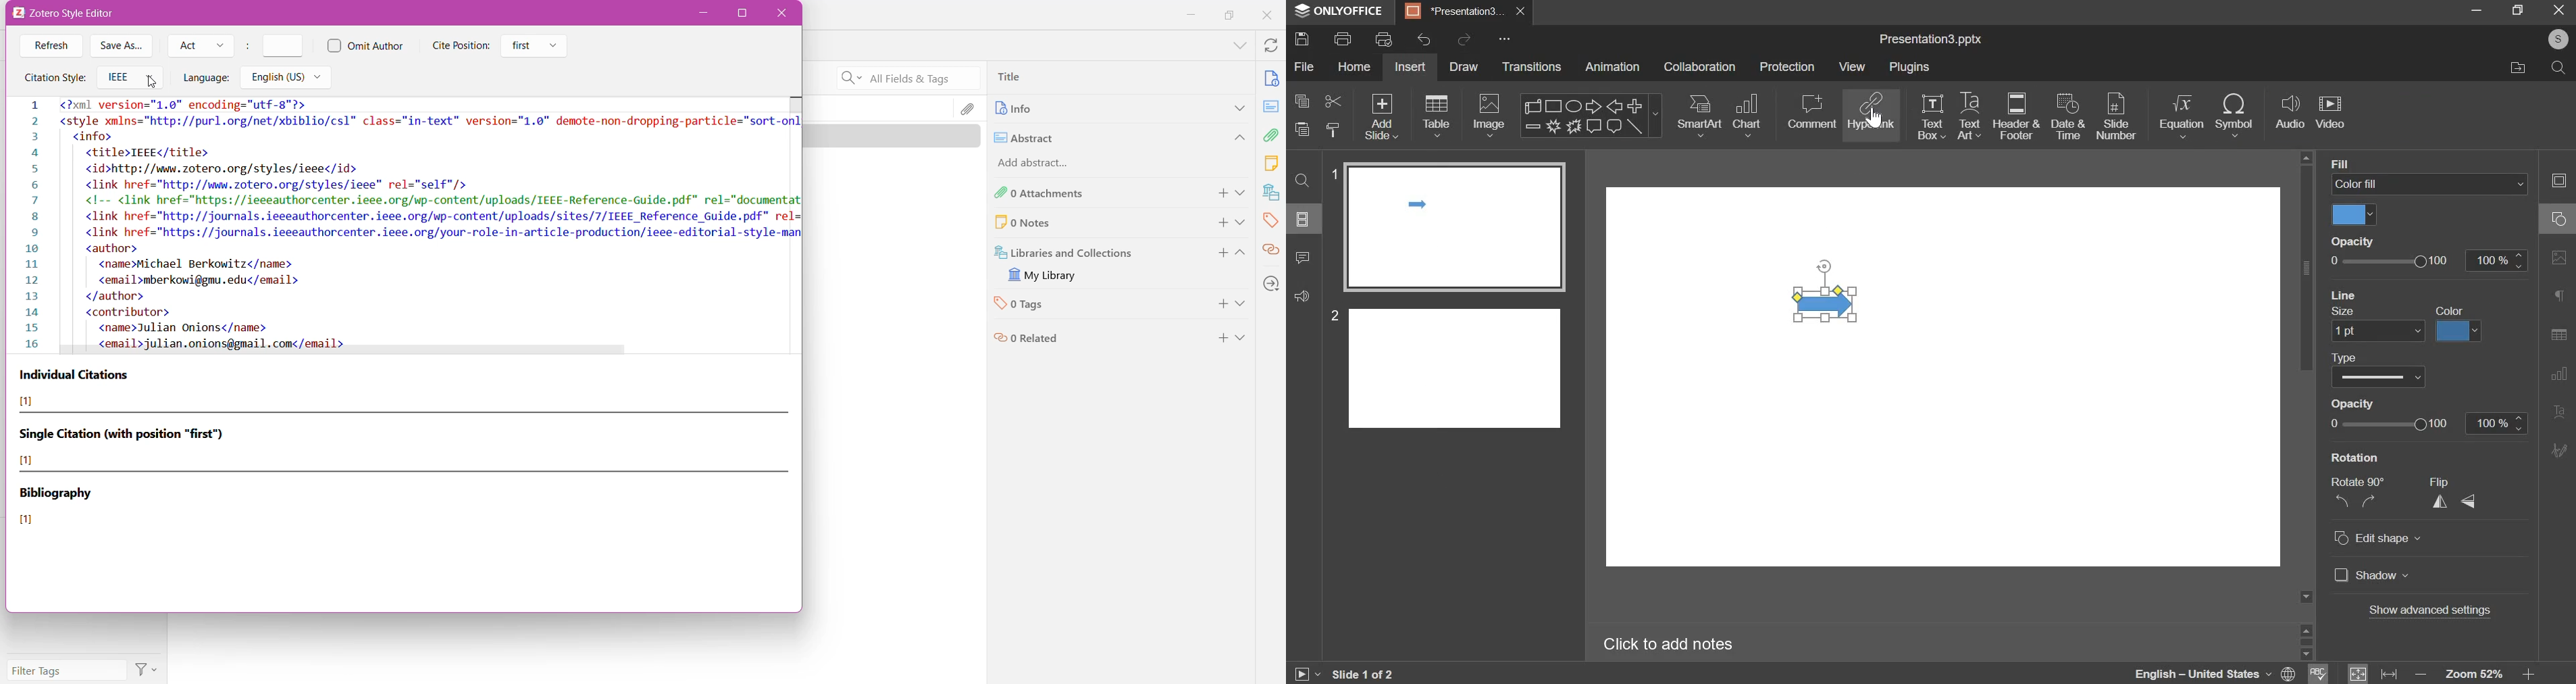  I want to click on header & footer, so click(2017, 116).